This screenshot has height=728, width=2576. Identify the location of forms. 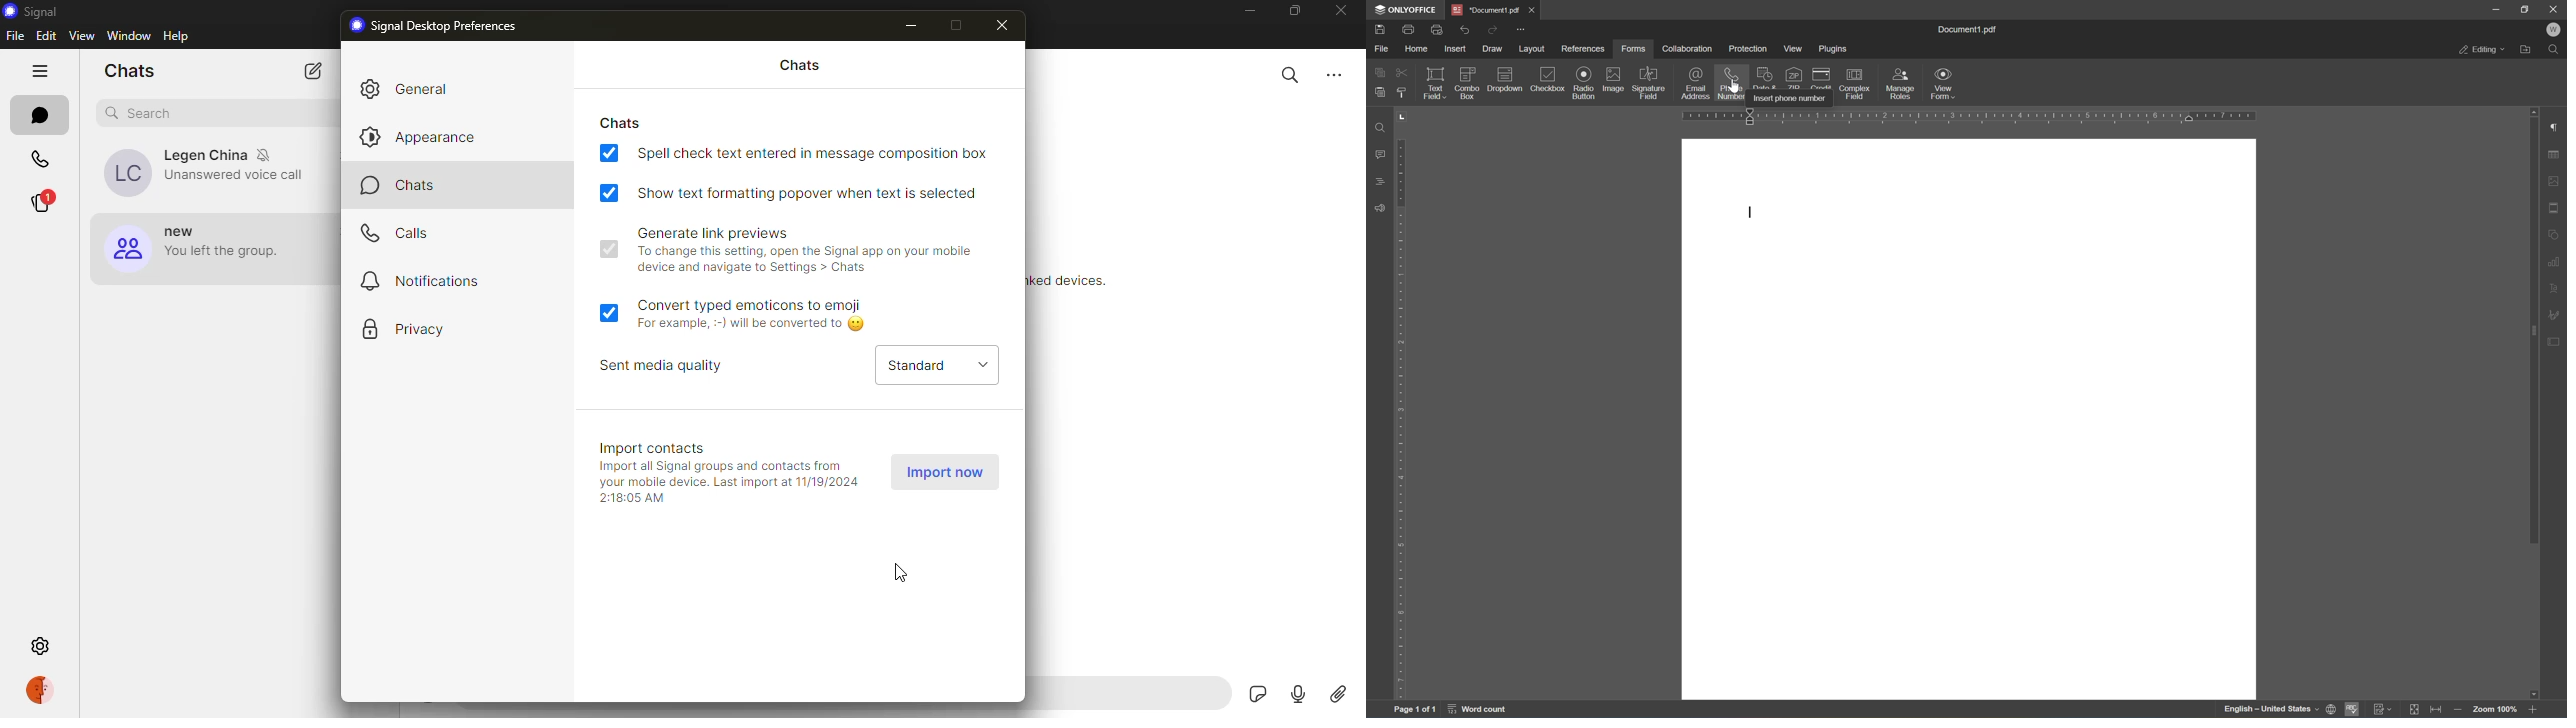
(1634, 49).